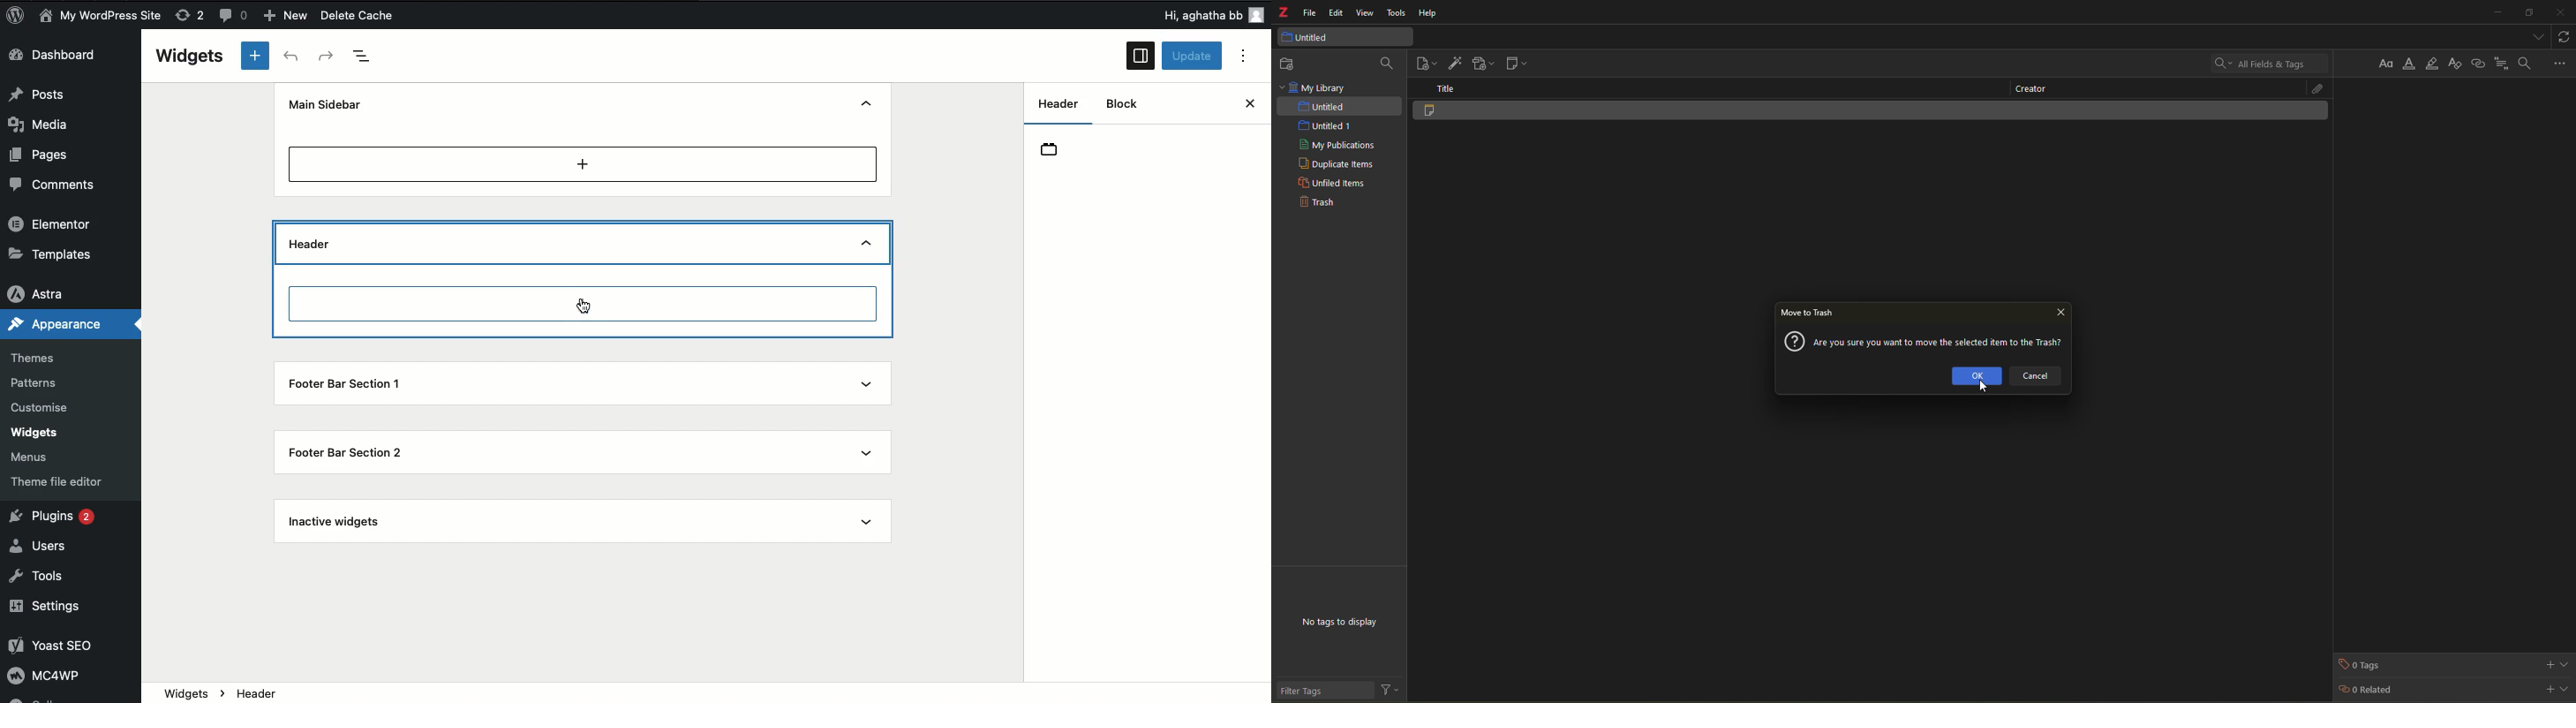 The width and height of the screenshot is (2576, 728). I want to click on , so click(1180, 15).